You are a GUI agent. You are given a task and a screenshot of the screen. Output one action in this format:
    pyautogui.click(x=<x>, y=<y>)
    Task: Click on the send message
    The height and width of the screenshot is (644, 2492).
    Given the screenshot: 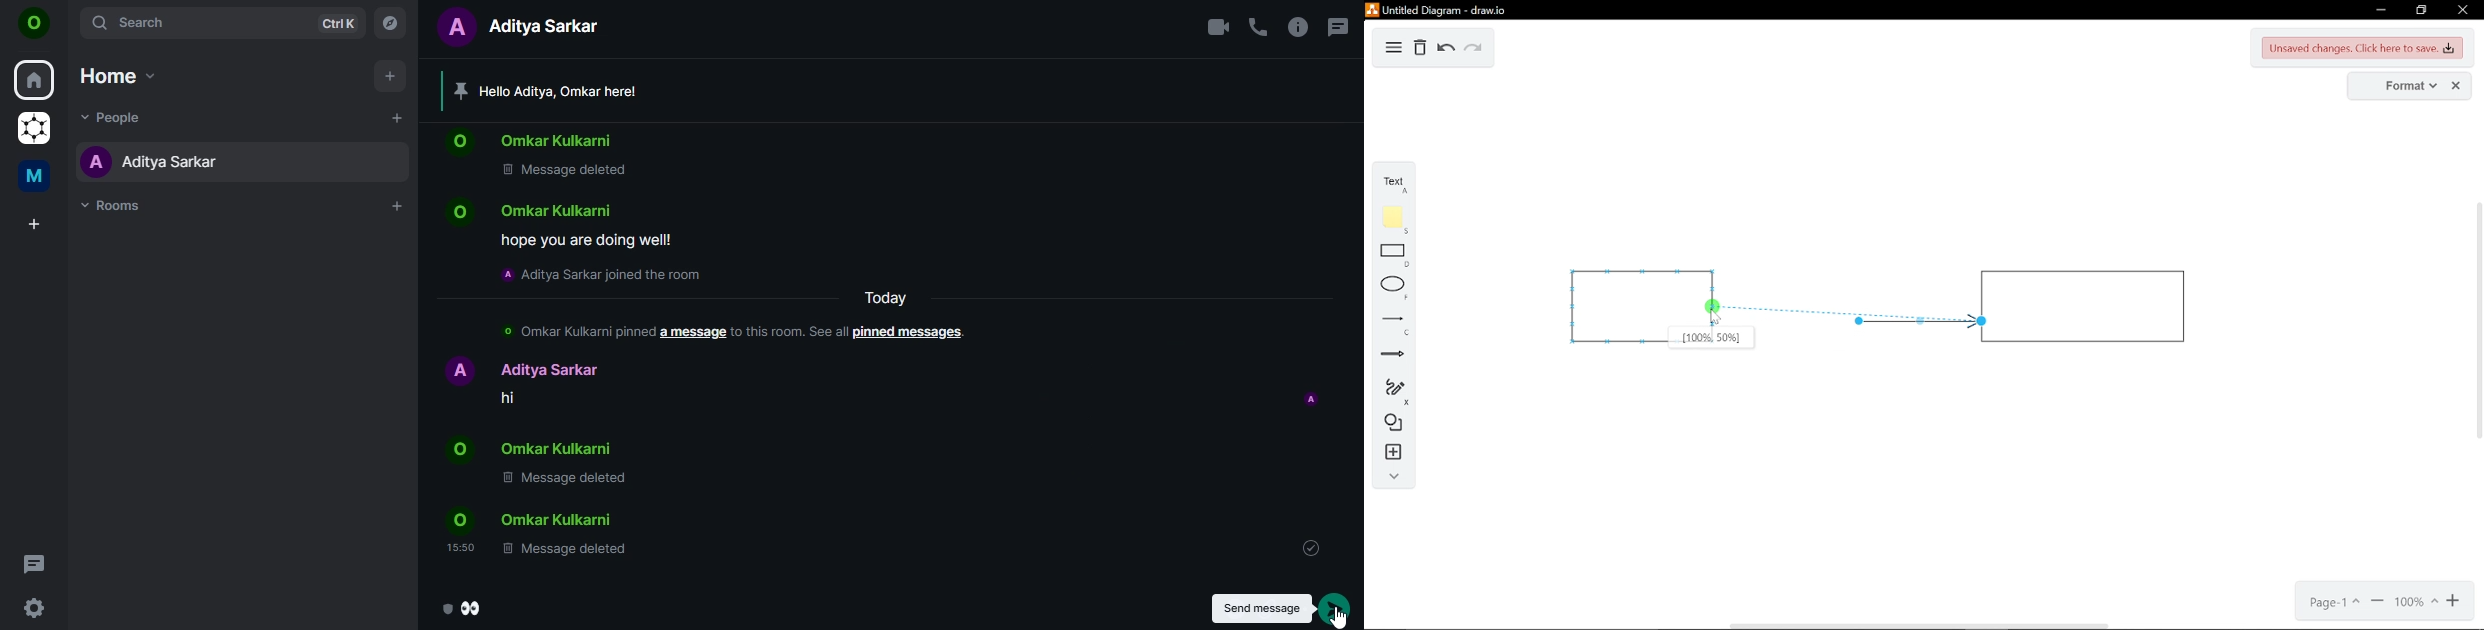 What is the action you would take?
    pyautogui.click(x=1335, y=608)
    